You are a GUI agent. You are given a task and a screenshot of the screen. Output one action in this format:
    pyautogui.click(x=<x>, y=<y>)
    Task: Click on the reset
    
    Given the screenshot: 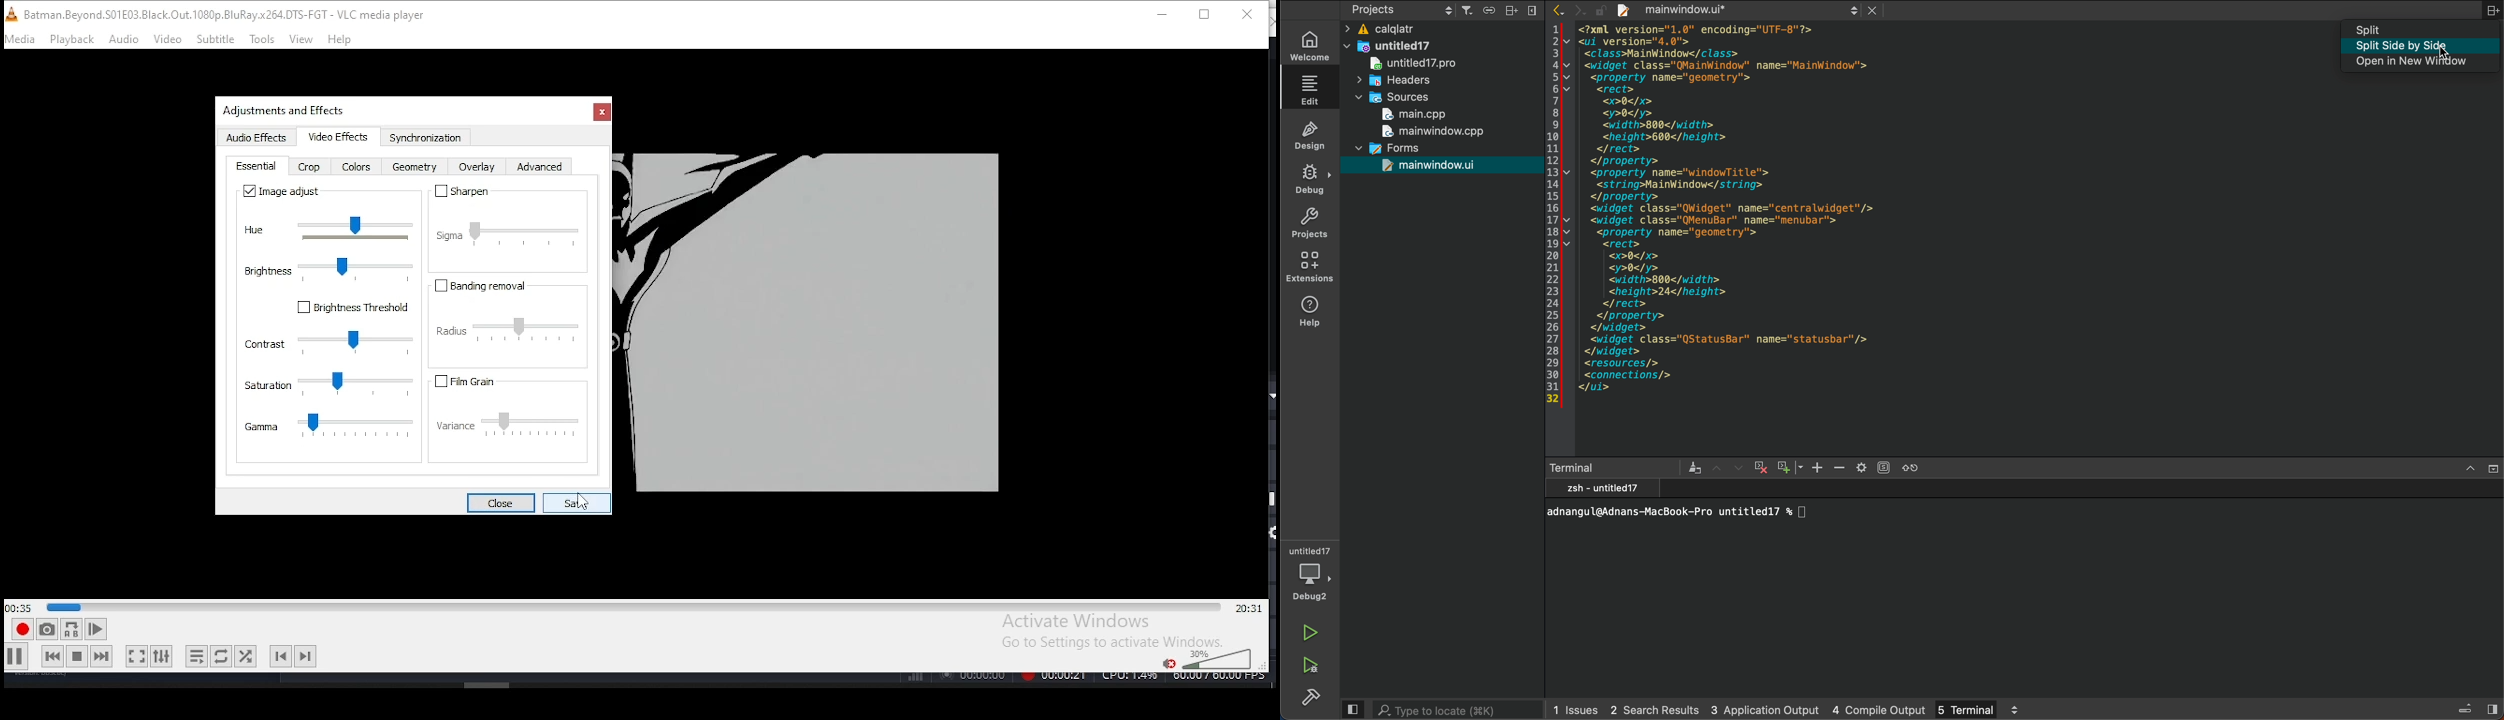 What is the action you would take?
    pyautogui.click(x=1910, y=468)
    